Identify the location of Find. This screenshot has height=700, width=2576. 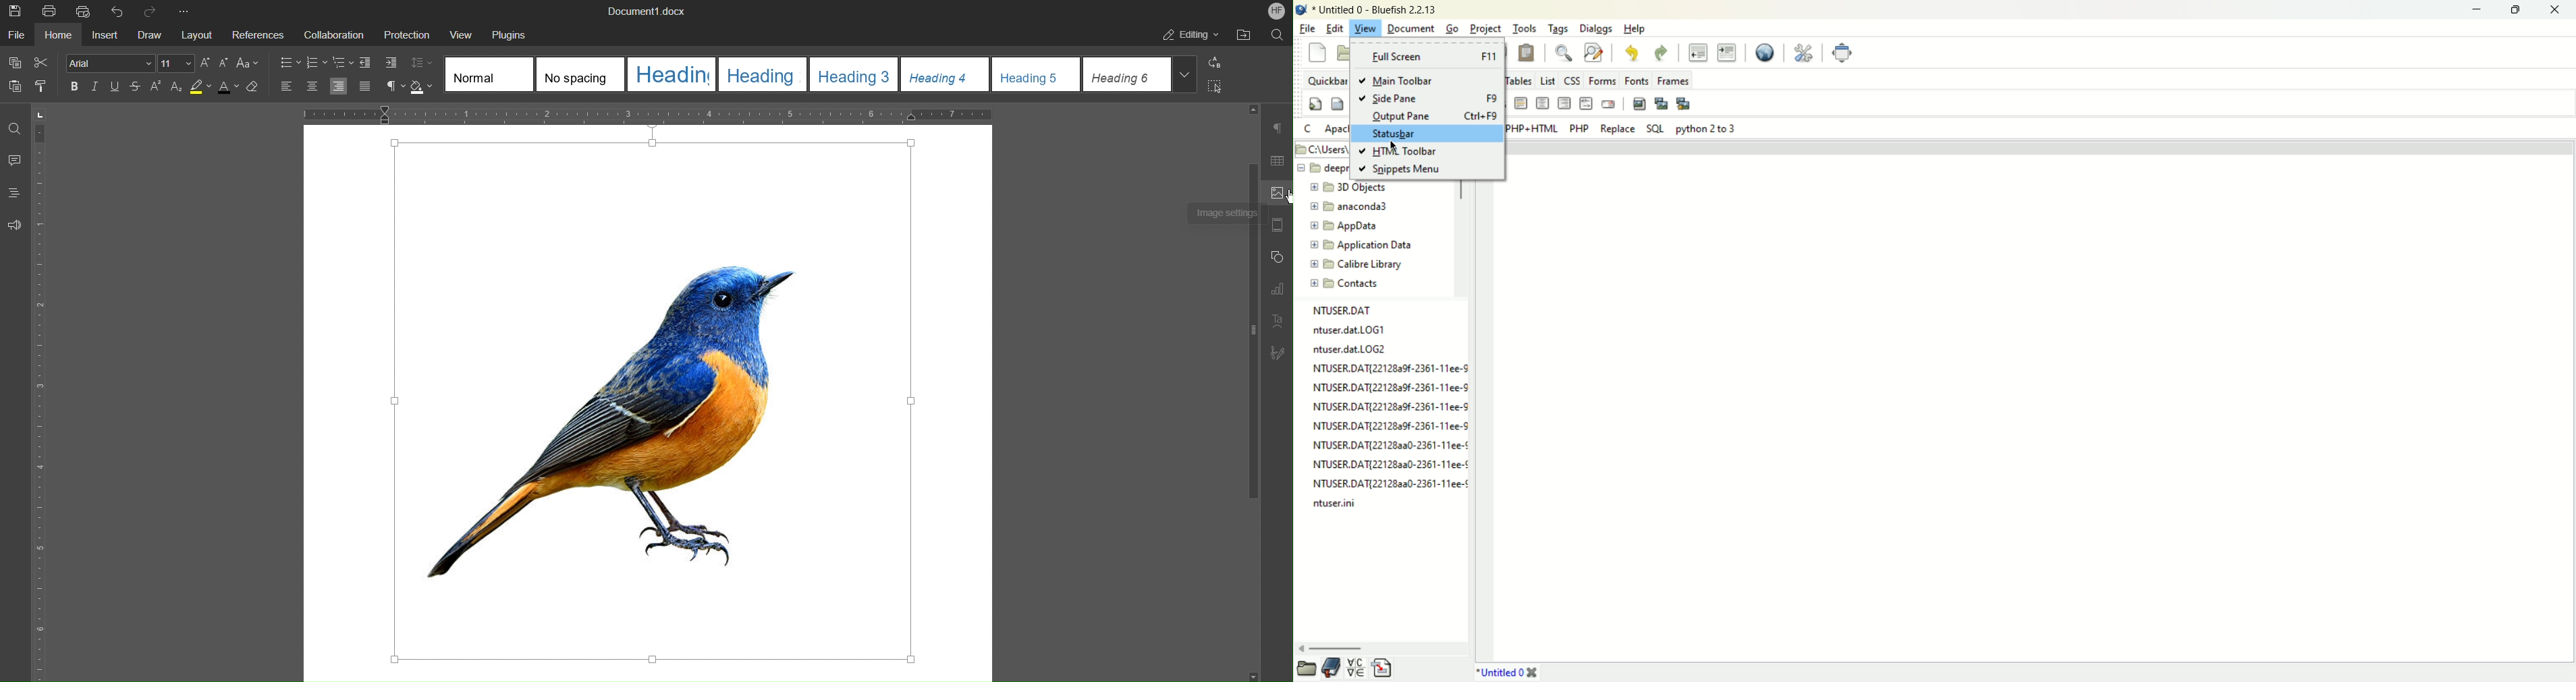
(13, 129).